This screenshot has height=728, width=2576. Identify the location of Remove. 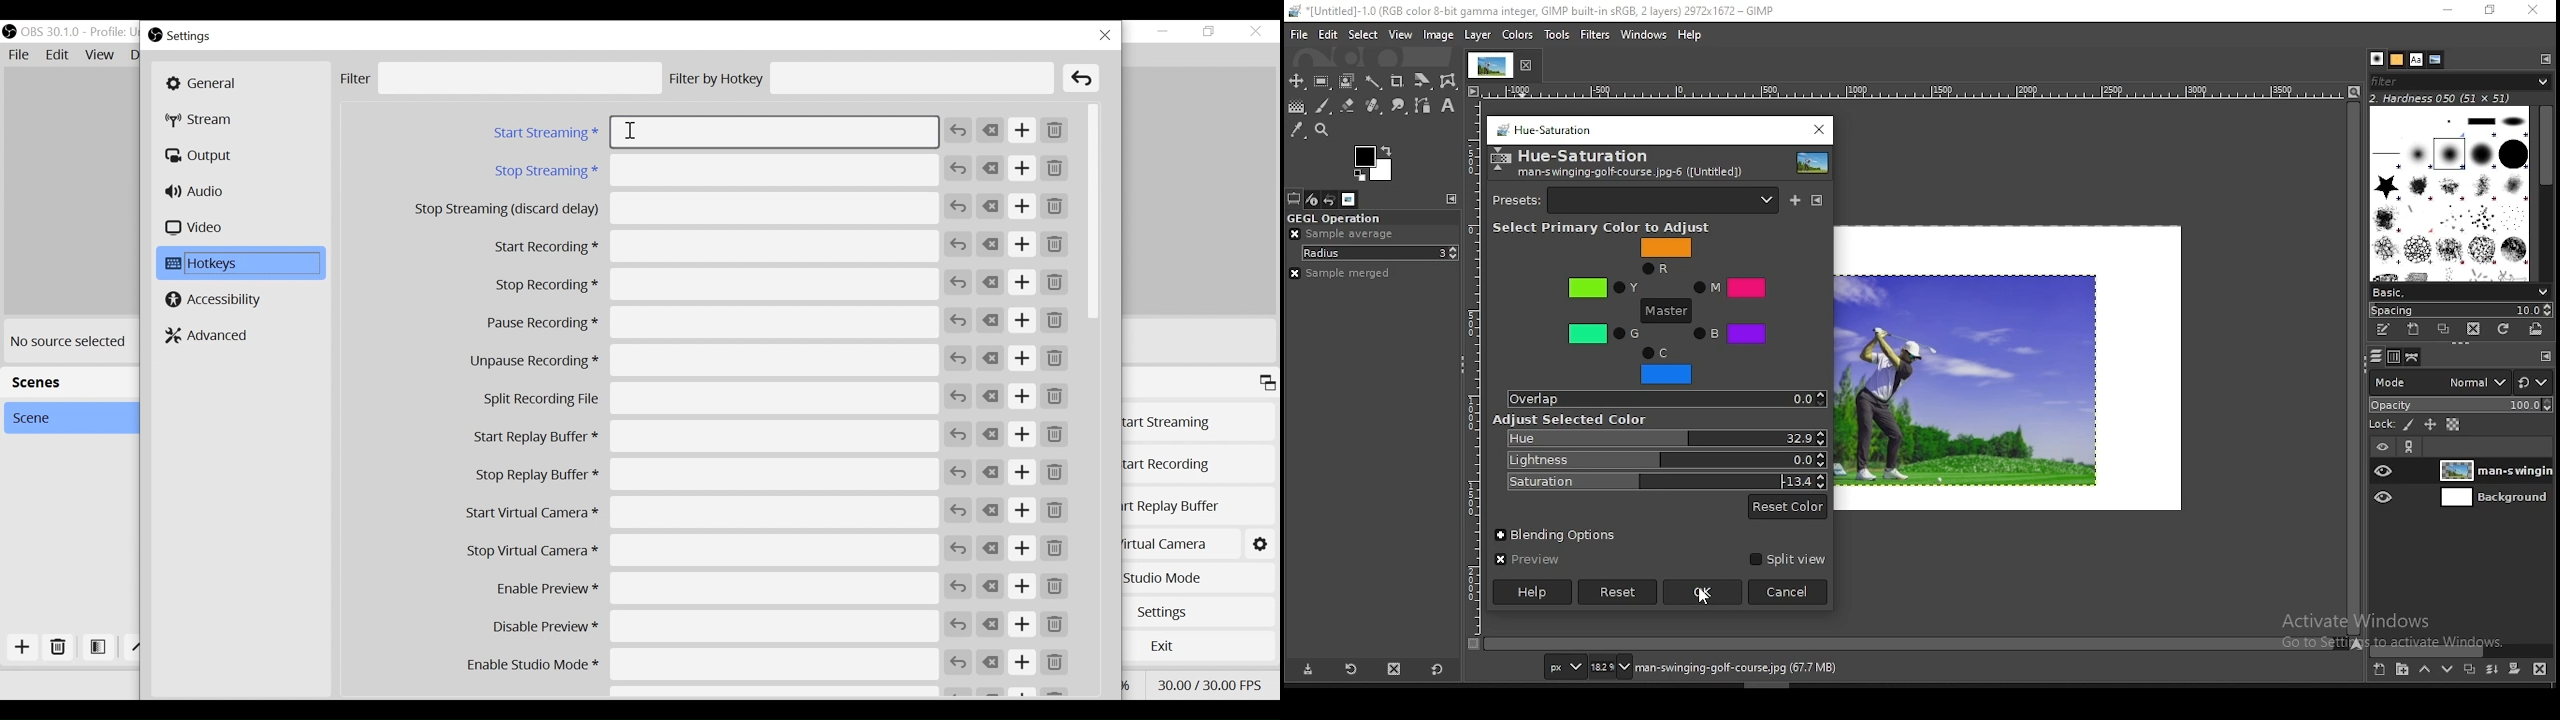
(1055, 357).